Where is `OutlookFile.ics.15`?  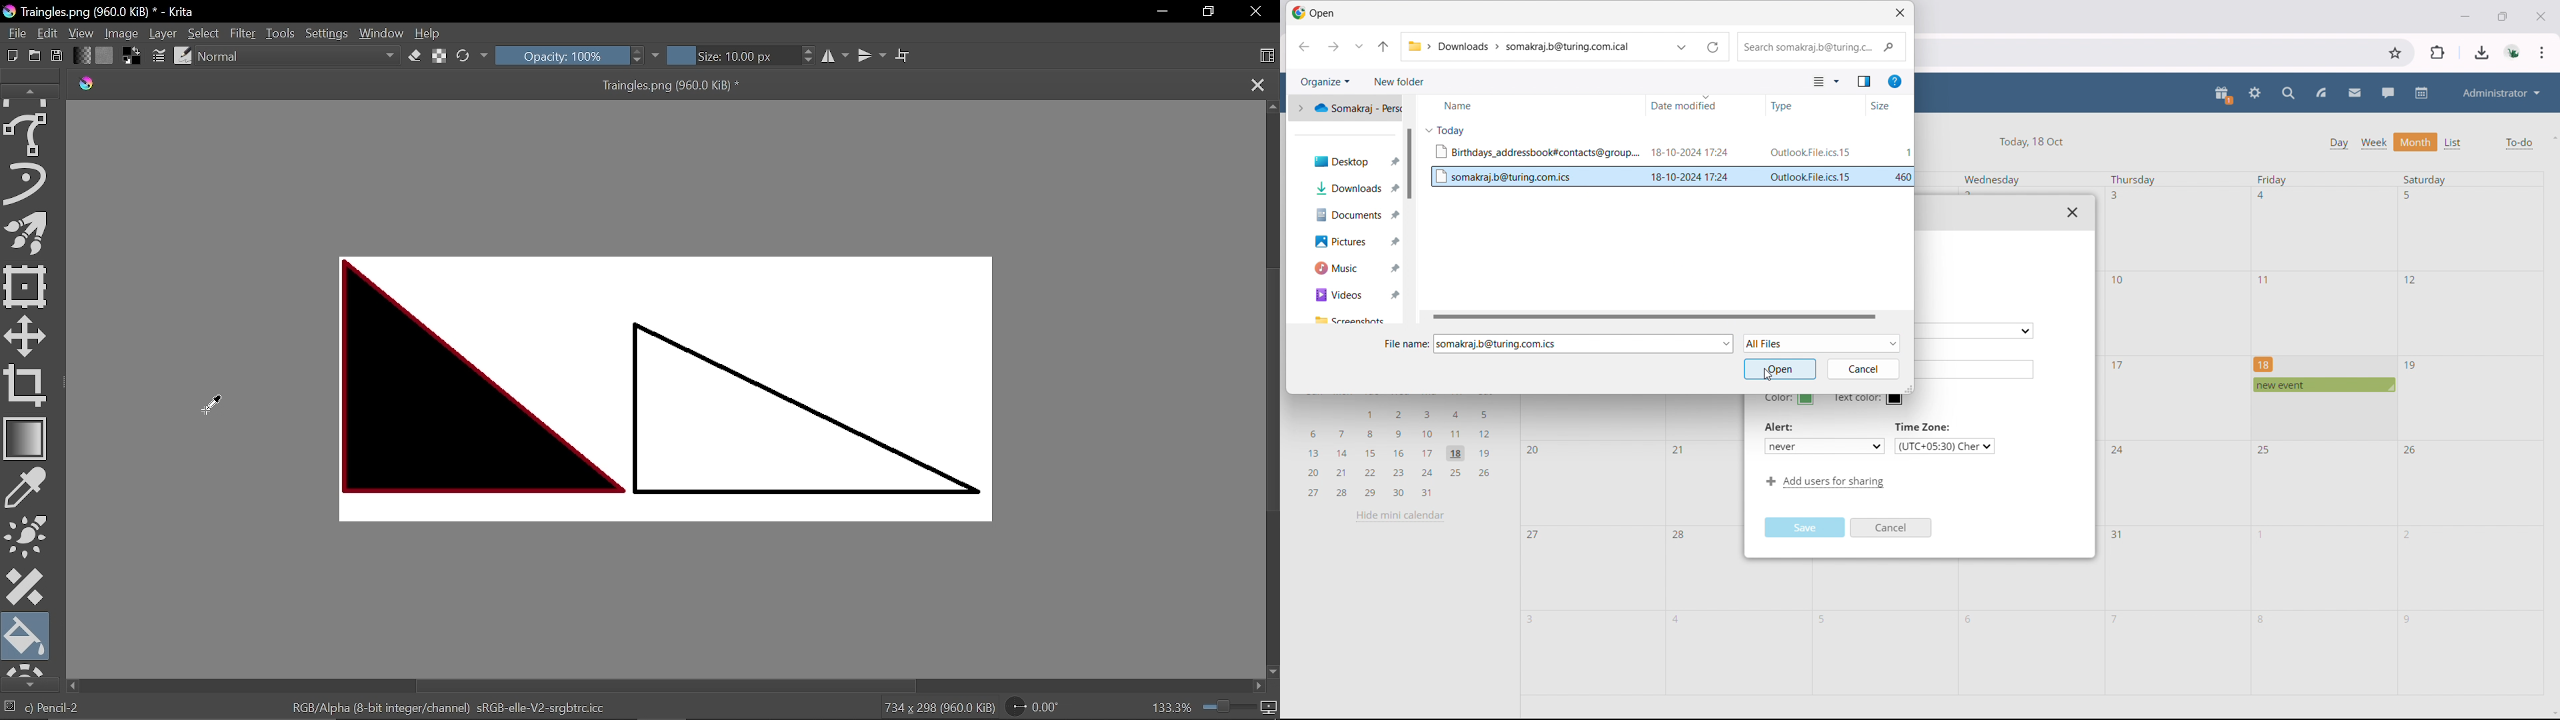
OutlookFile.ics.15 is located at coordinates (1812, 177).